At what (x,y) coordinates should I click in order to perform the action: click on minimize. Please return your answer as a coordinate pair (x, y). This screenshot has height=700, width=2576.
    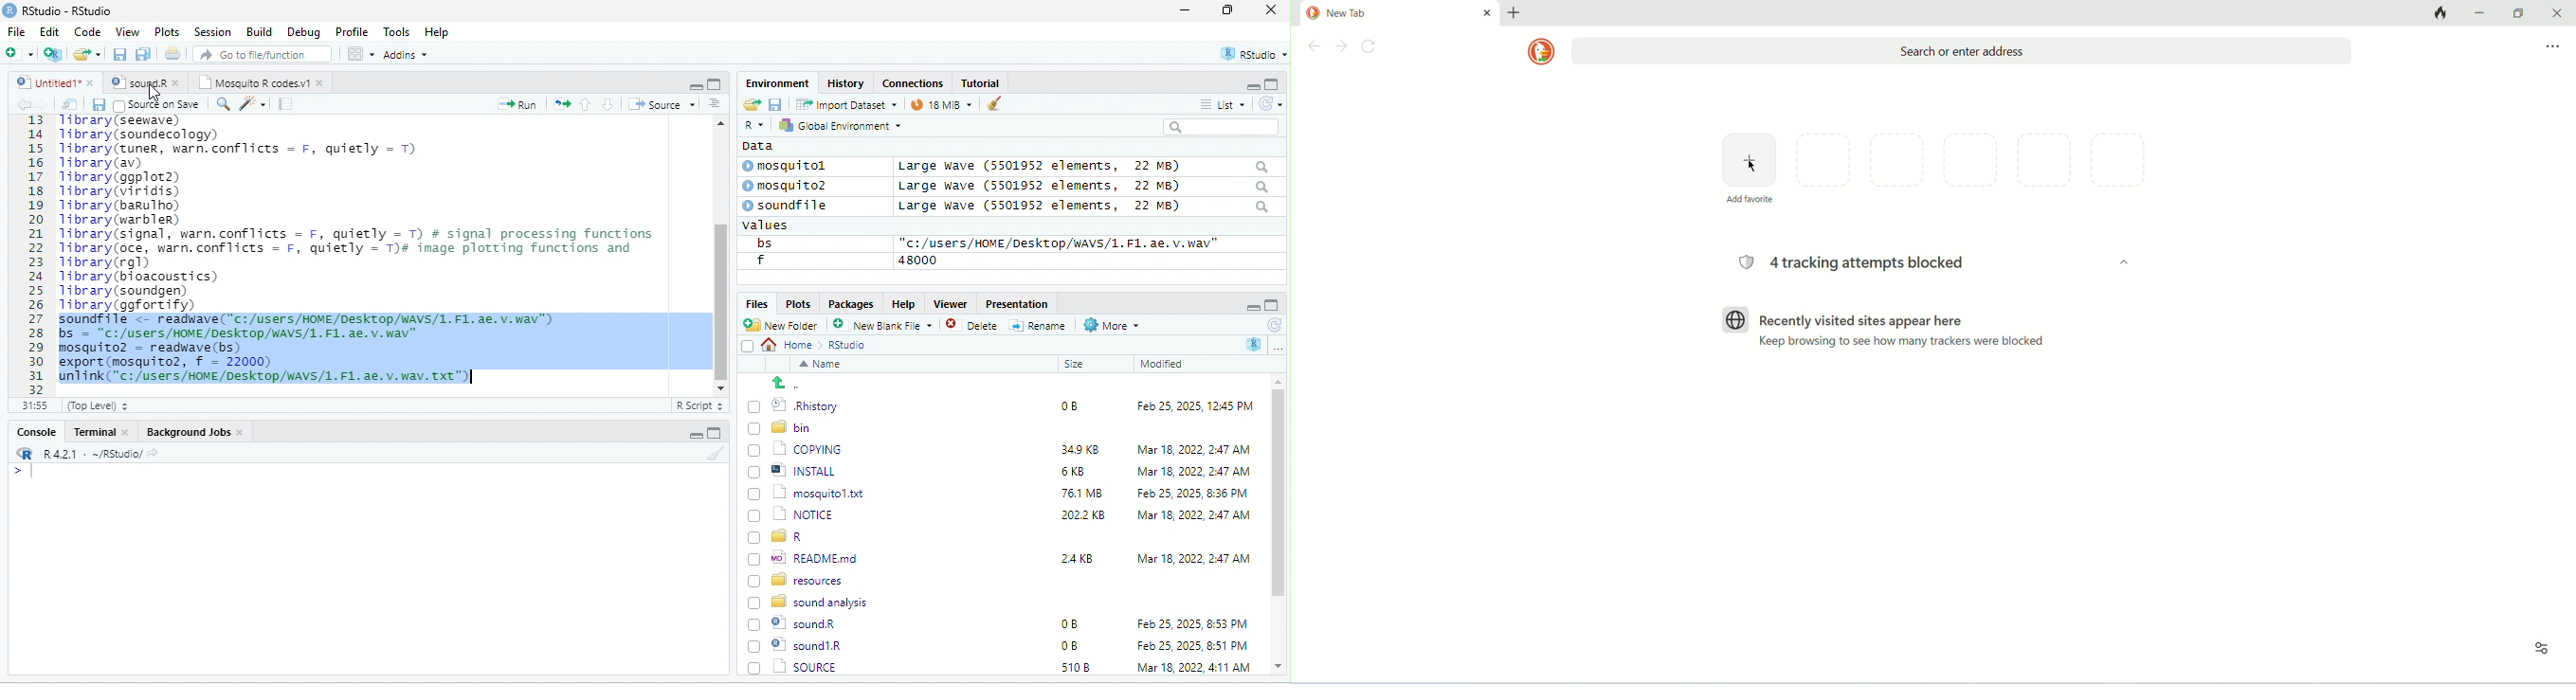
    Looking at the image, I should click on (1185, 11).